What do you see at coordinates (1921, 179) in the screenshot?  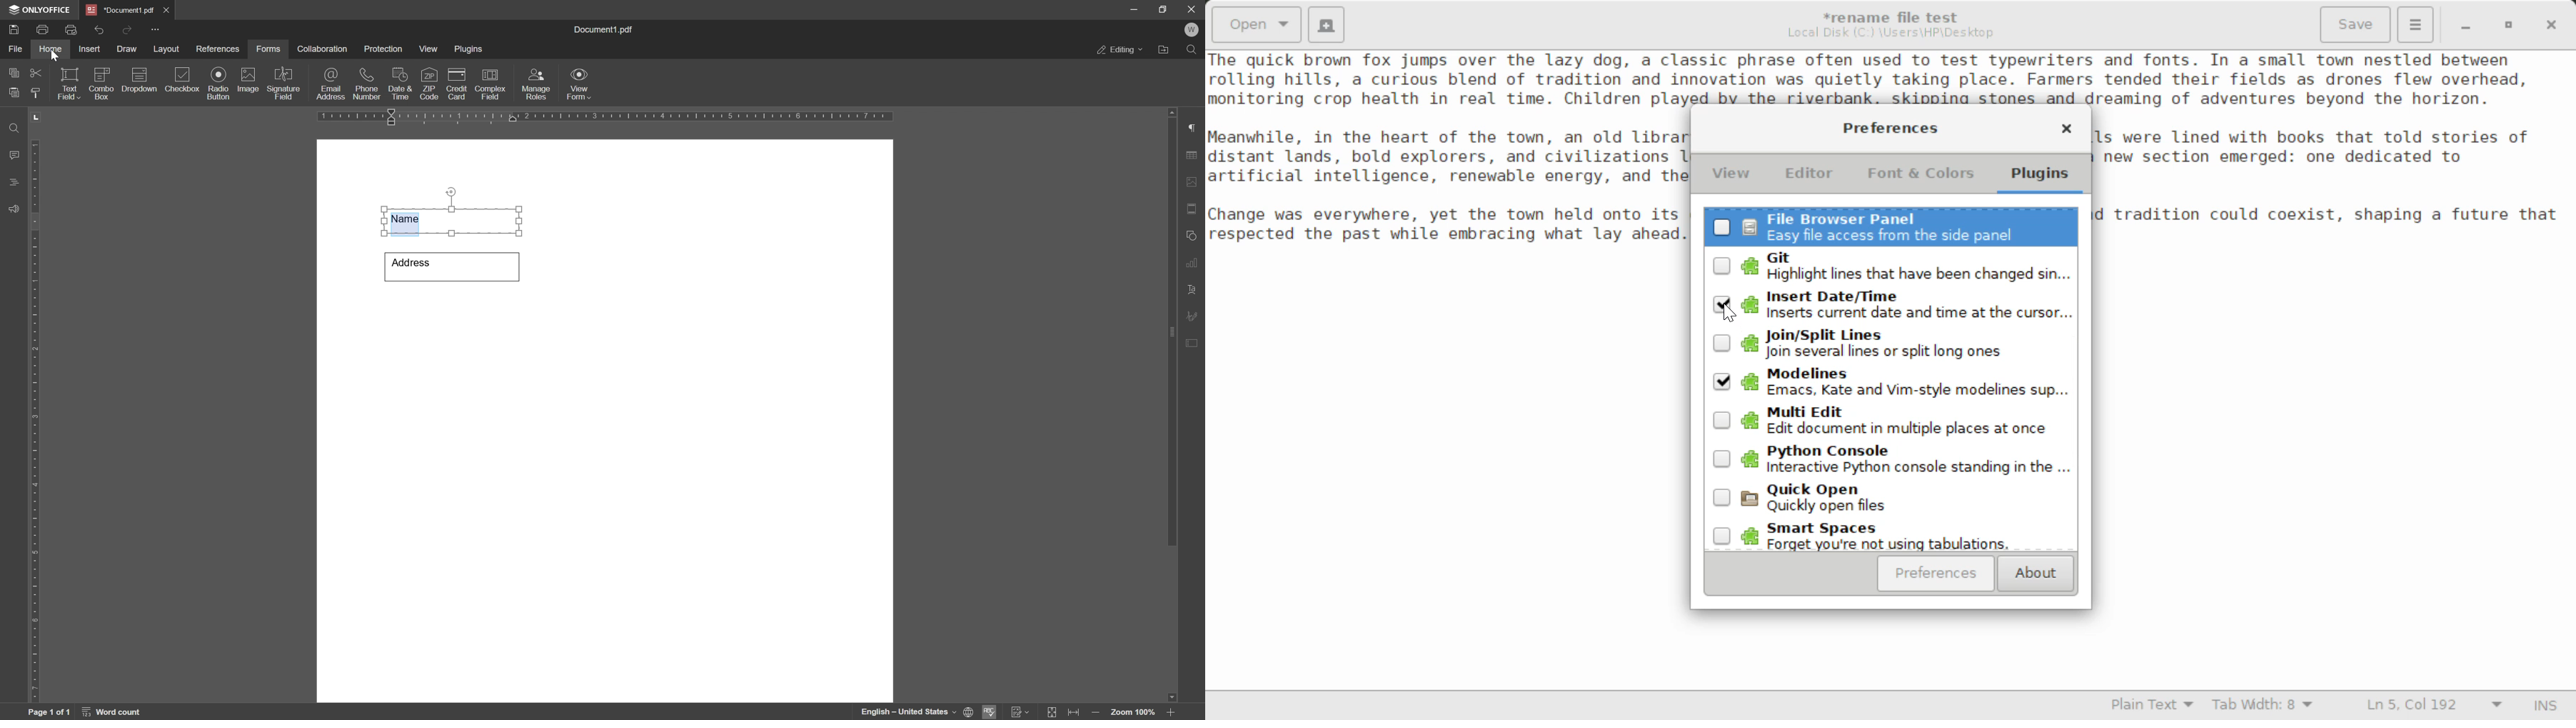 I see `Font & Colors Tab` at bounding box center [1921, 179].